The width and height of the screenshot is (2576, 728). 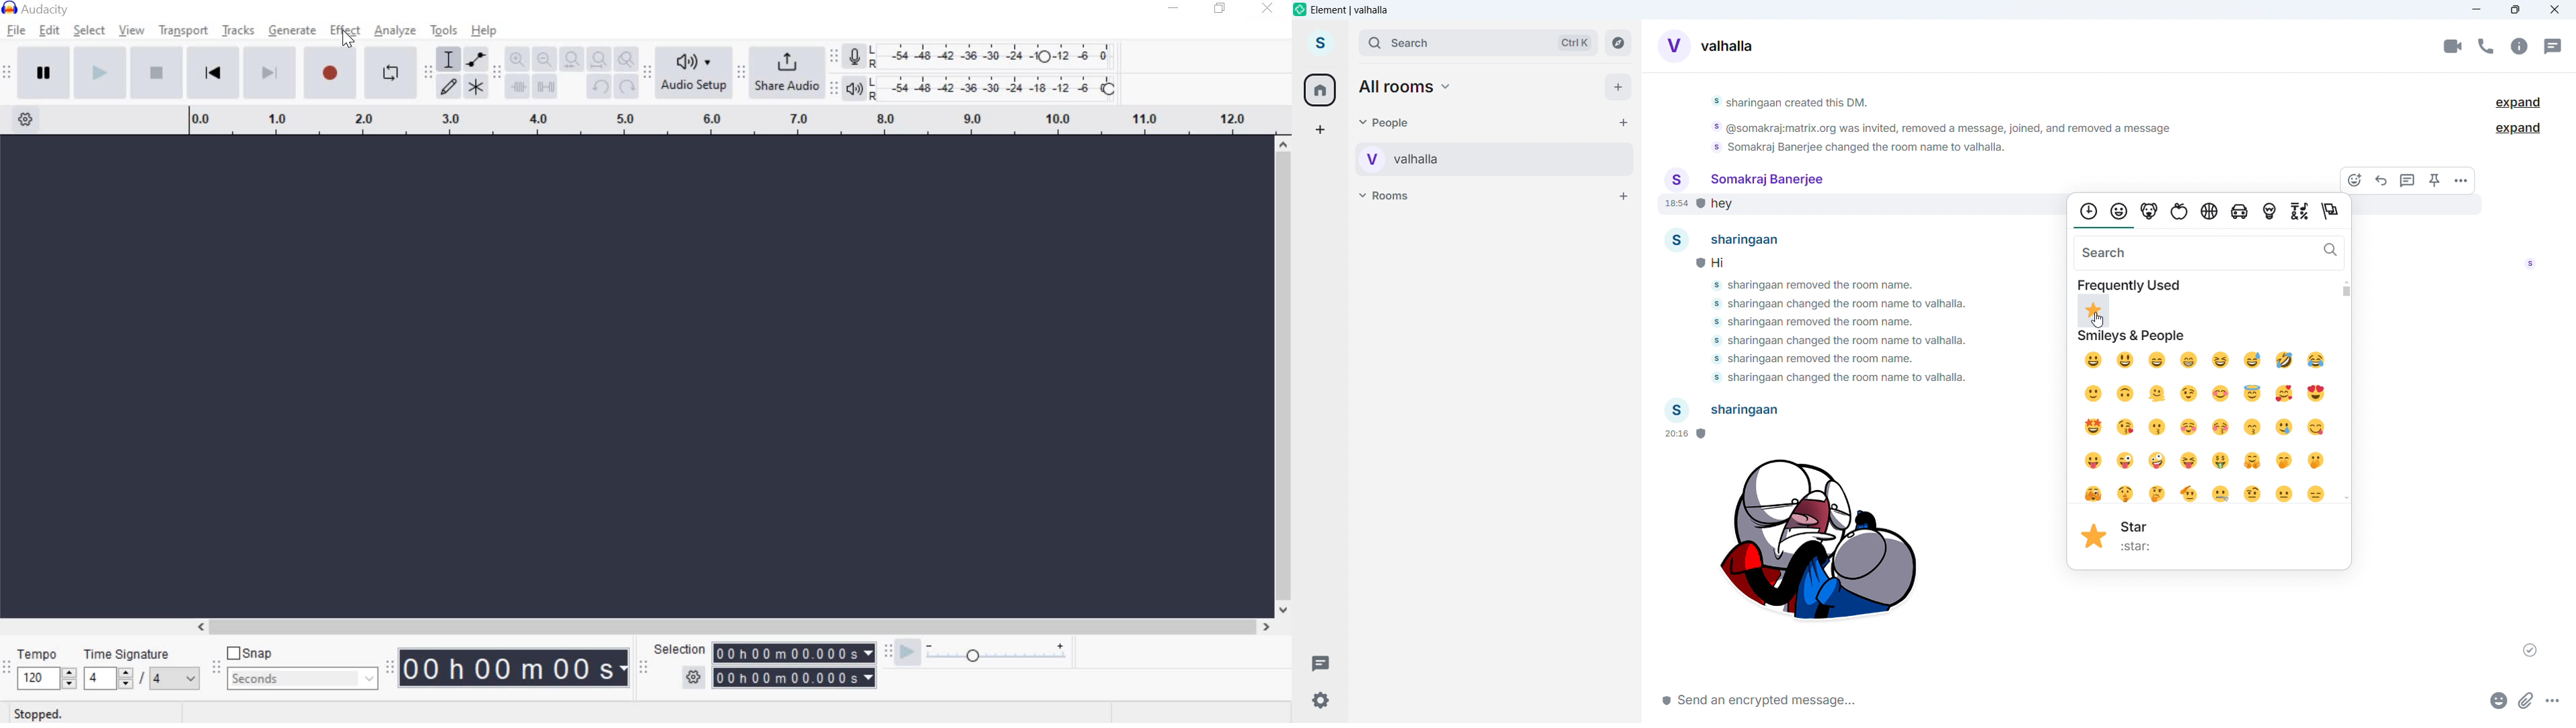 What do you see at coordinates (185, 32) in the screenshot?
I see `transport` at bounding box center [185, 32].